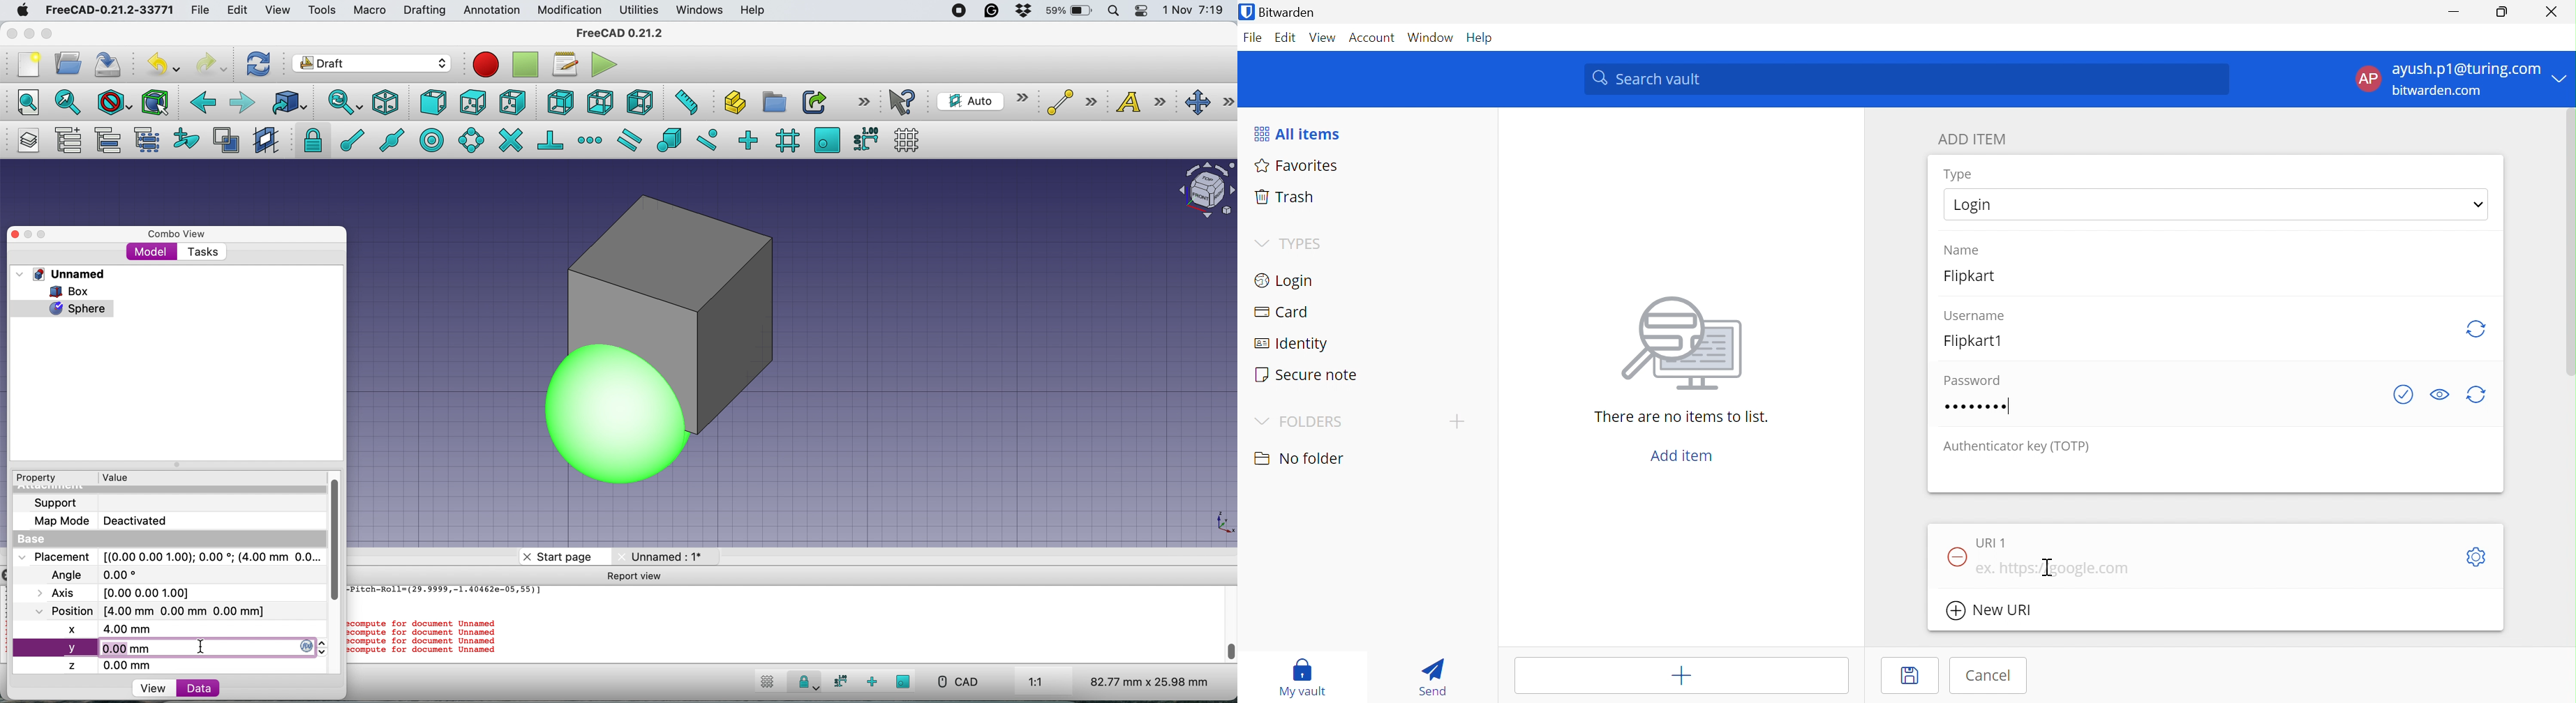  I want to click on line, so click(1069, 102).